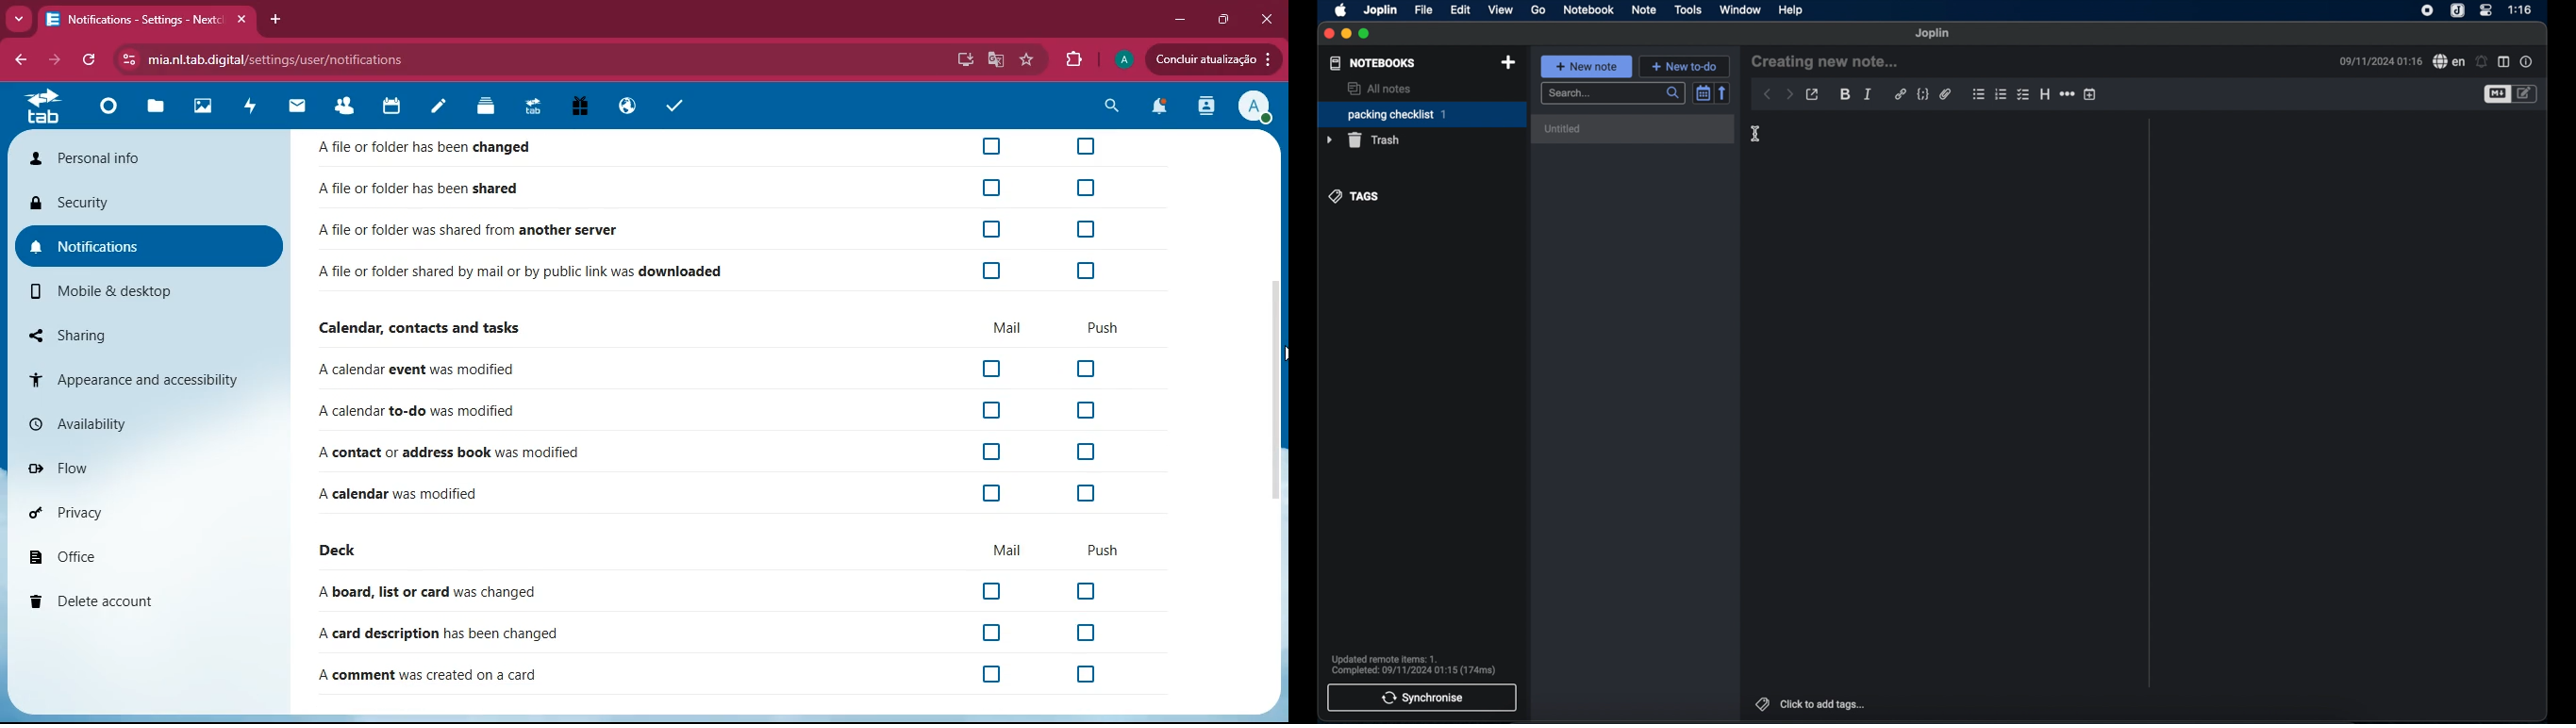 The height and width of the screenshot is (728, 2576). I want to click on bulleted checklist, so click(1979, 95).